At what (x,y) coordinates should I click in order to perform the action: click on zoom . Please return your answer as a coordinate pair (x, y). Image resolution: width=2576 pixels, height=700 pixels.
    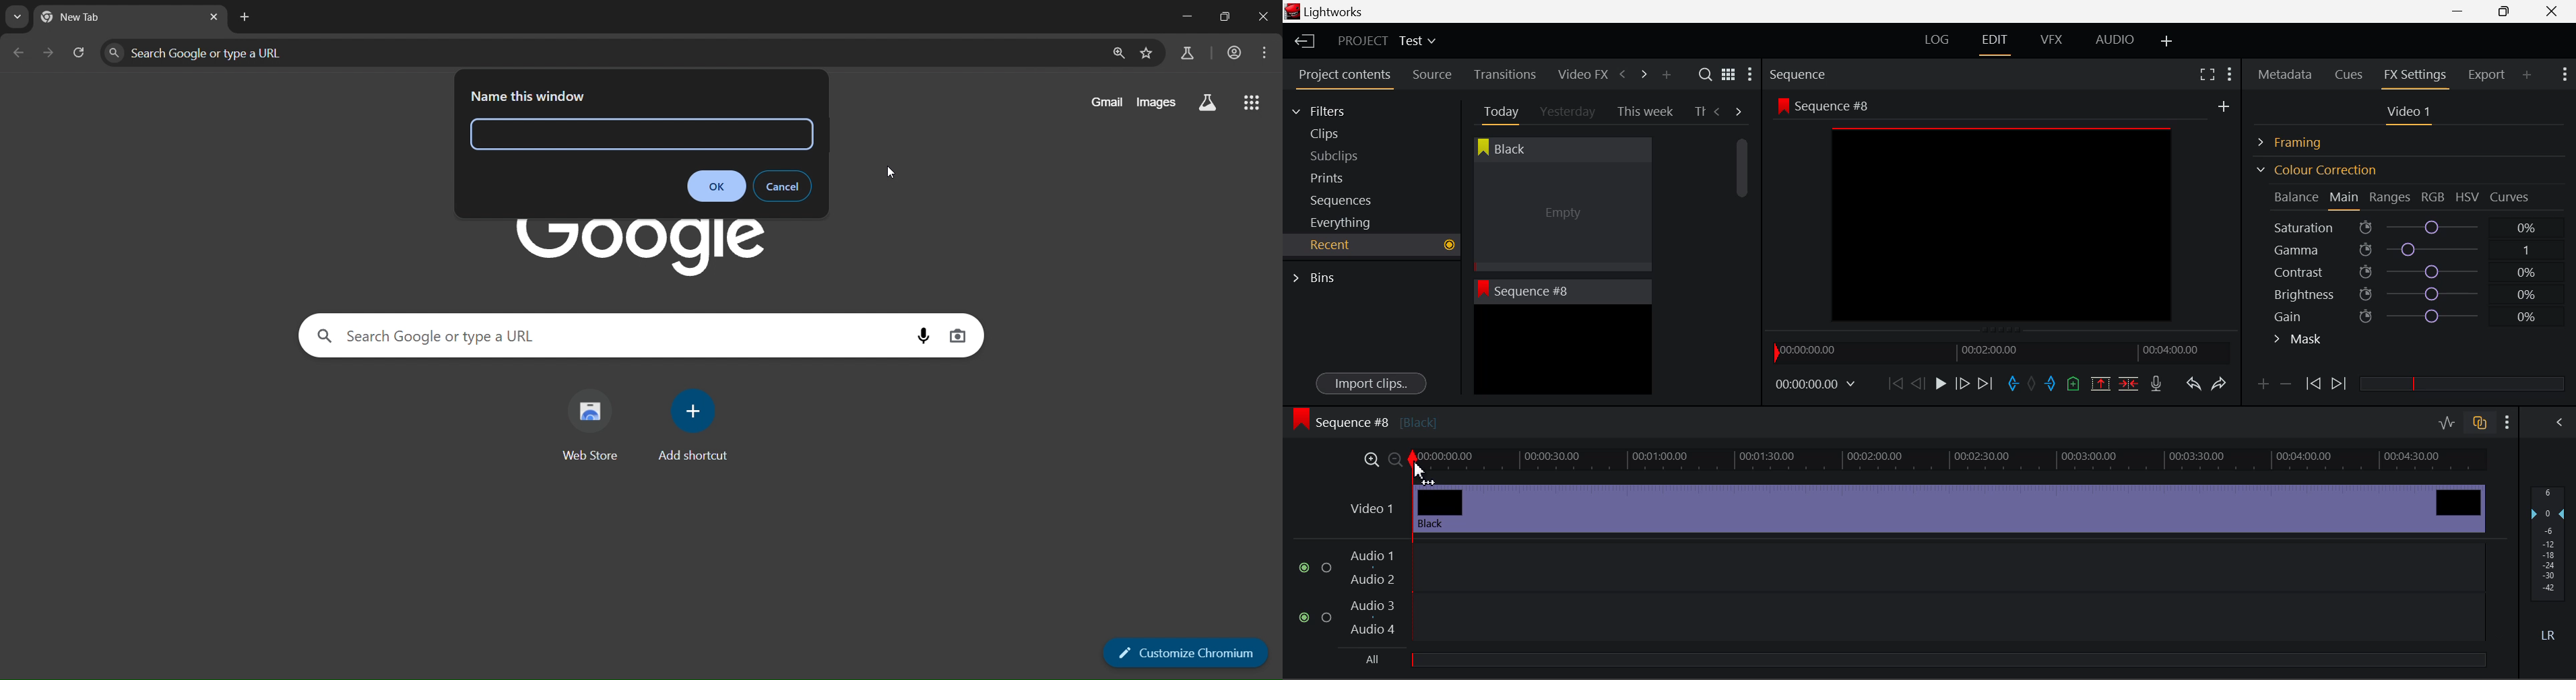
    Looking at the image, I should click on (1119, 53).